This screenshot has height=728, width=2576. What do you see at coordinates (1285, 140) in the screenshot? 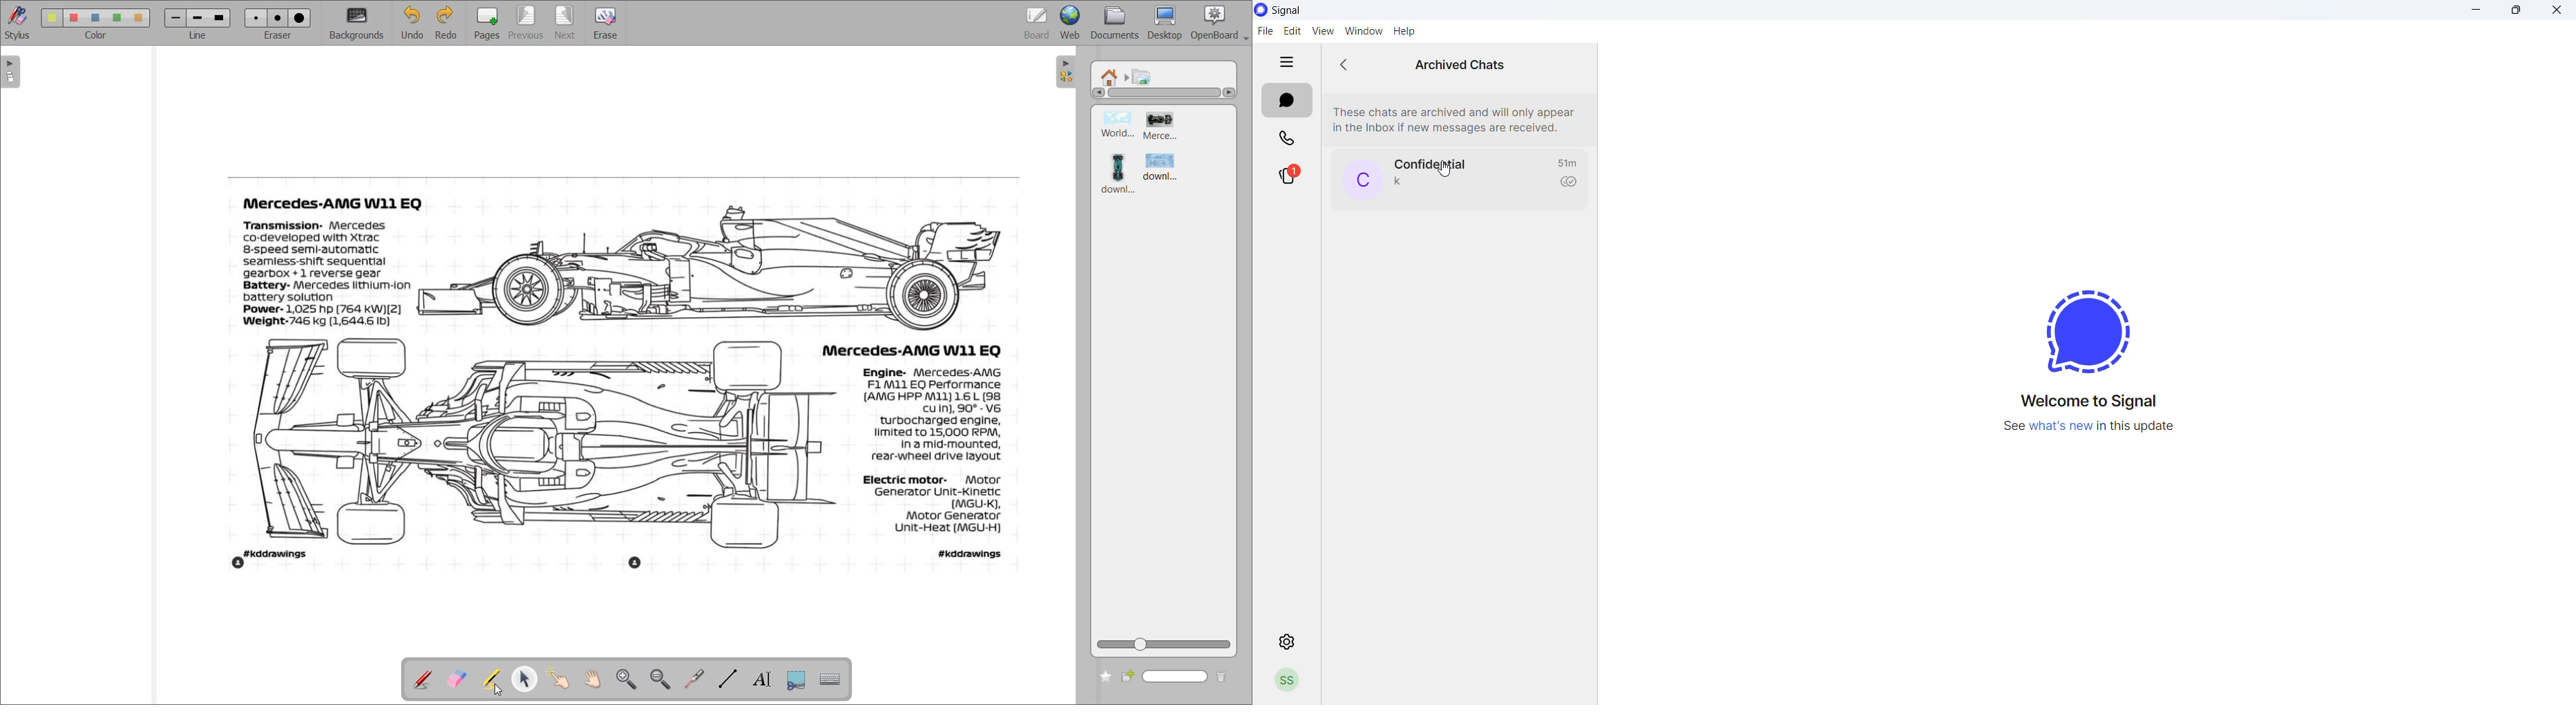
I see `calls` at bounding box center [1285, 140].